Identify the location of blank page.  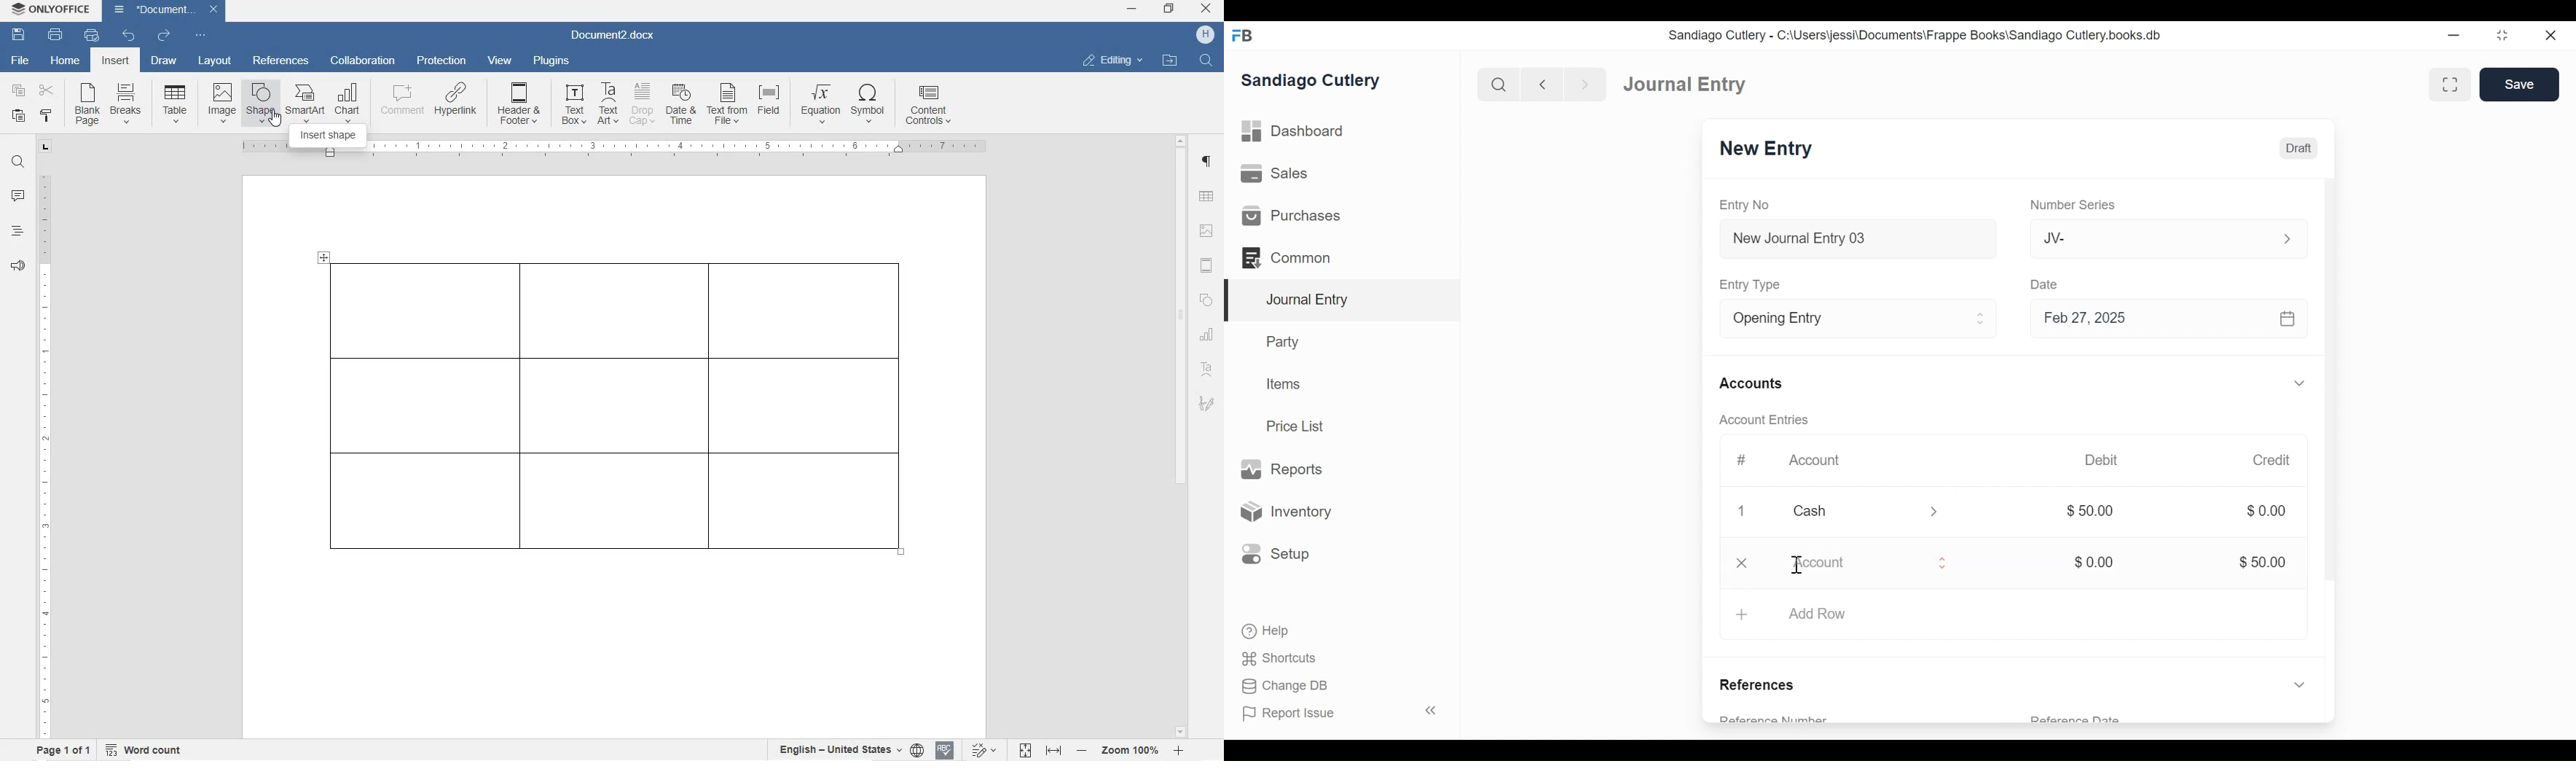
(85, 106).